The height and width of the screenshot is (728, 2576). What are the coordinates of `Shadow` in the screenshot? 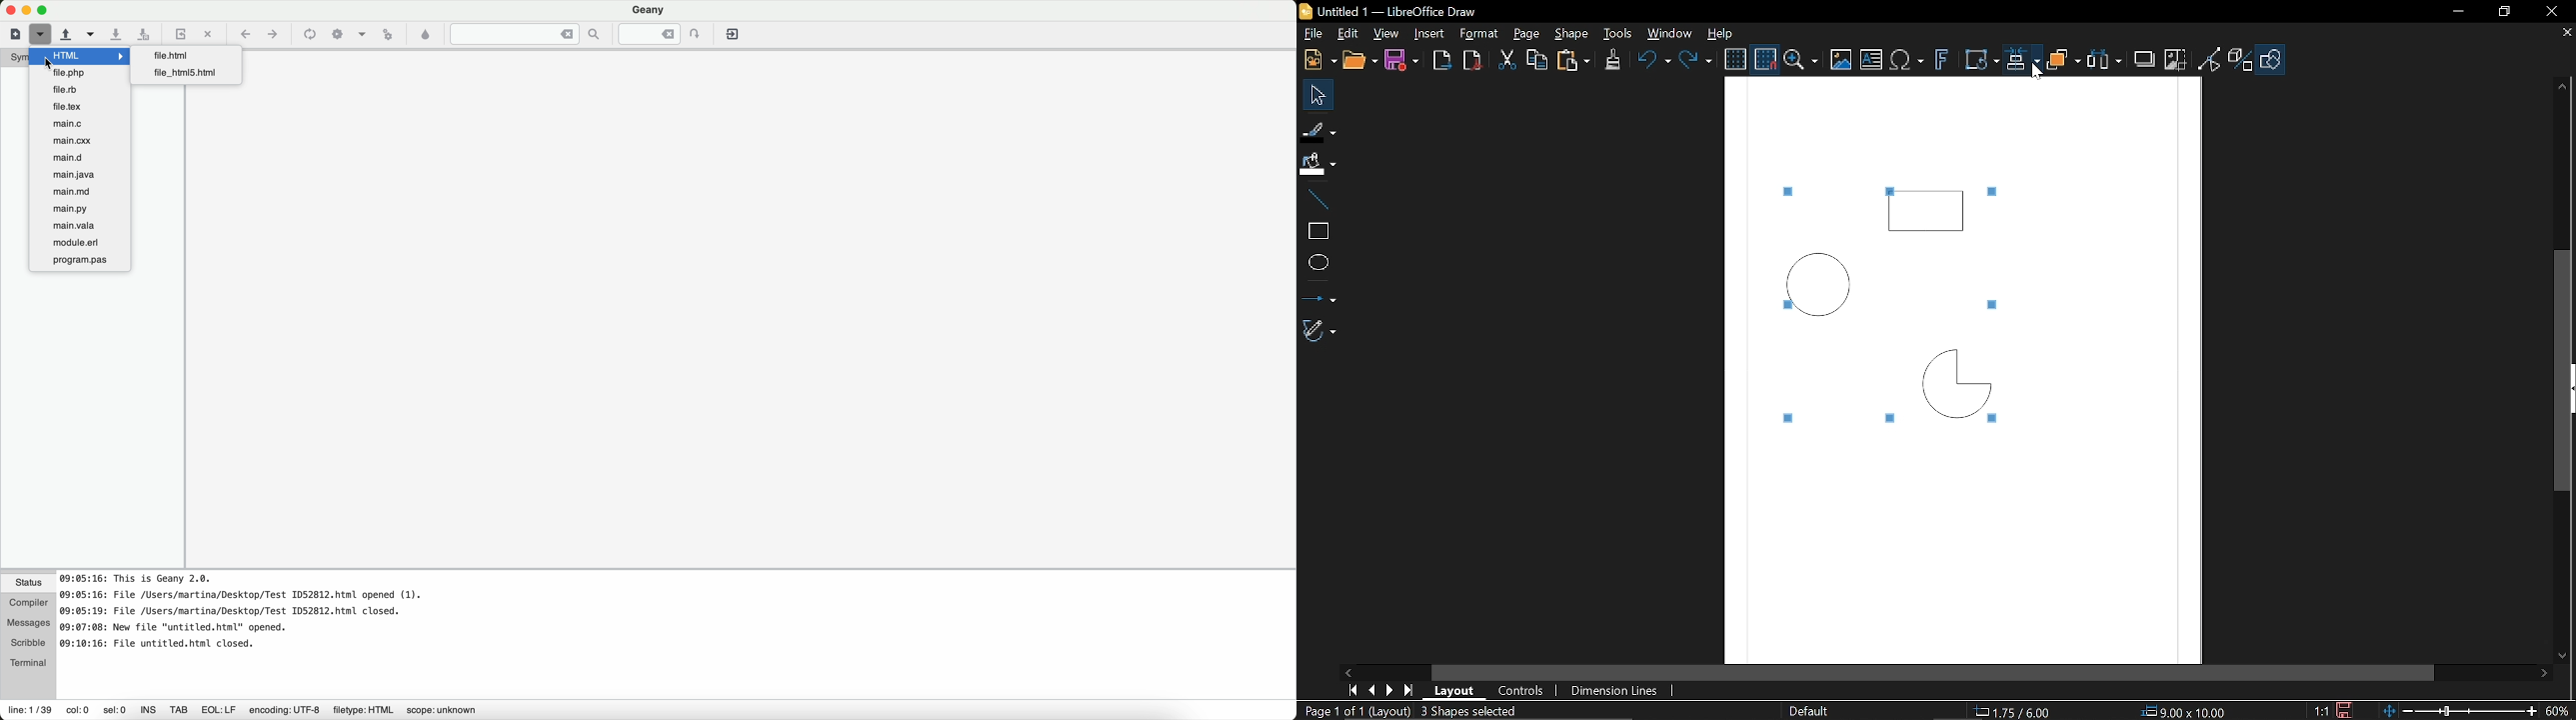 It's located at (2145, 59).